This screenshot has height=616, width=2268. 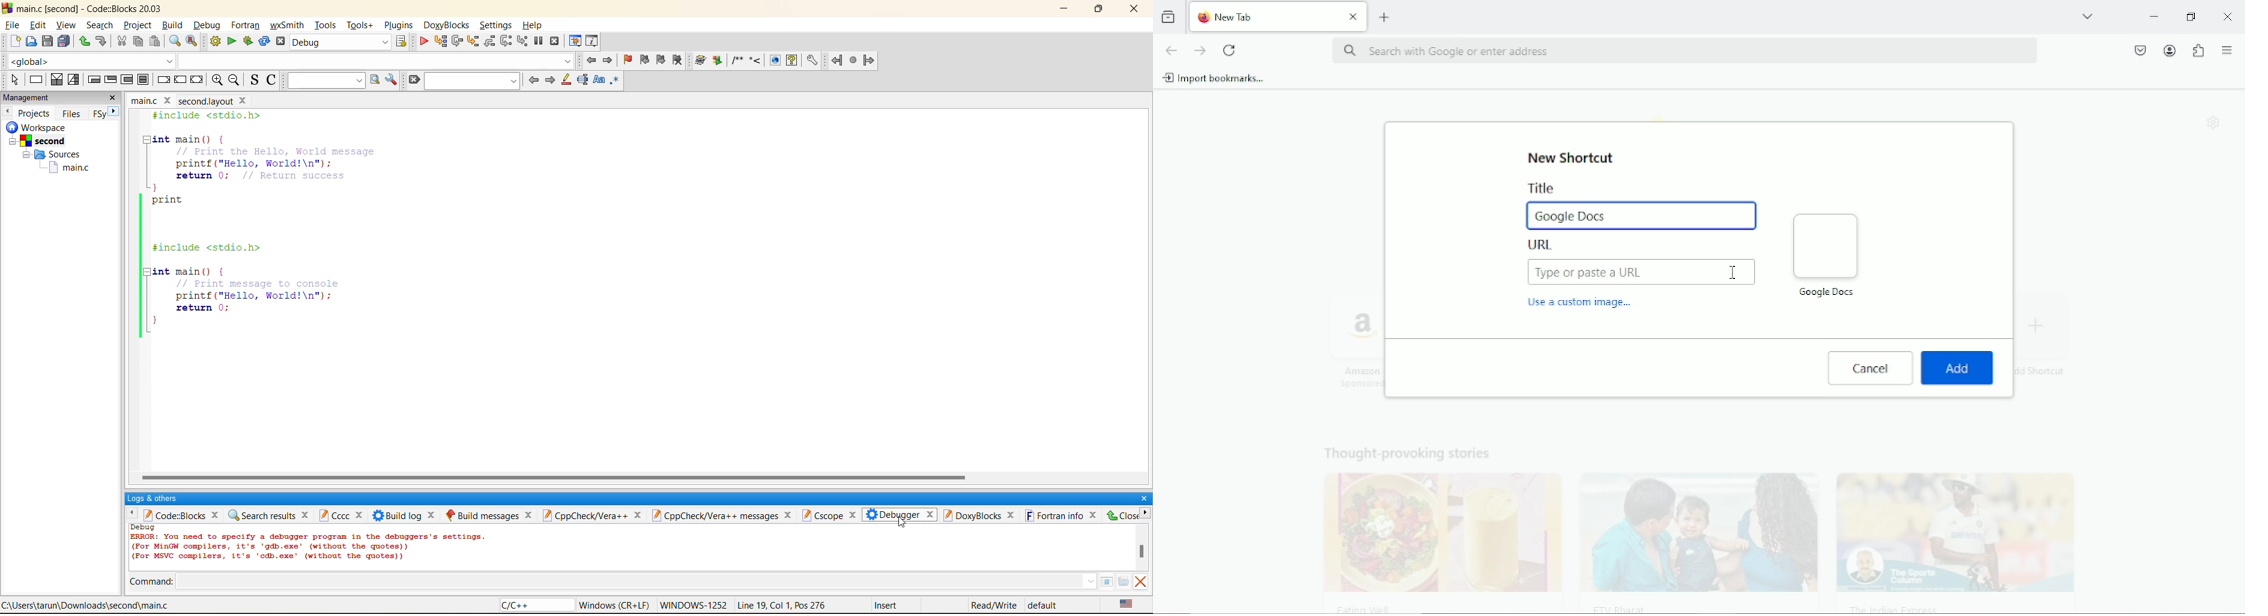 I want to click on extensions, so click(x=2197, y=51).